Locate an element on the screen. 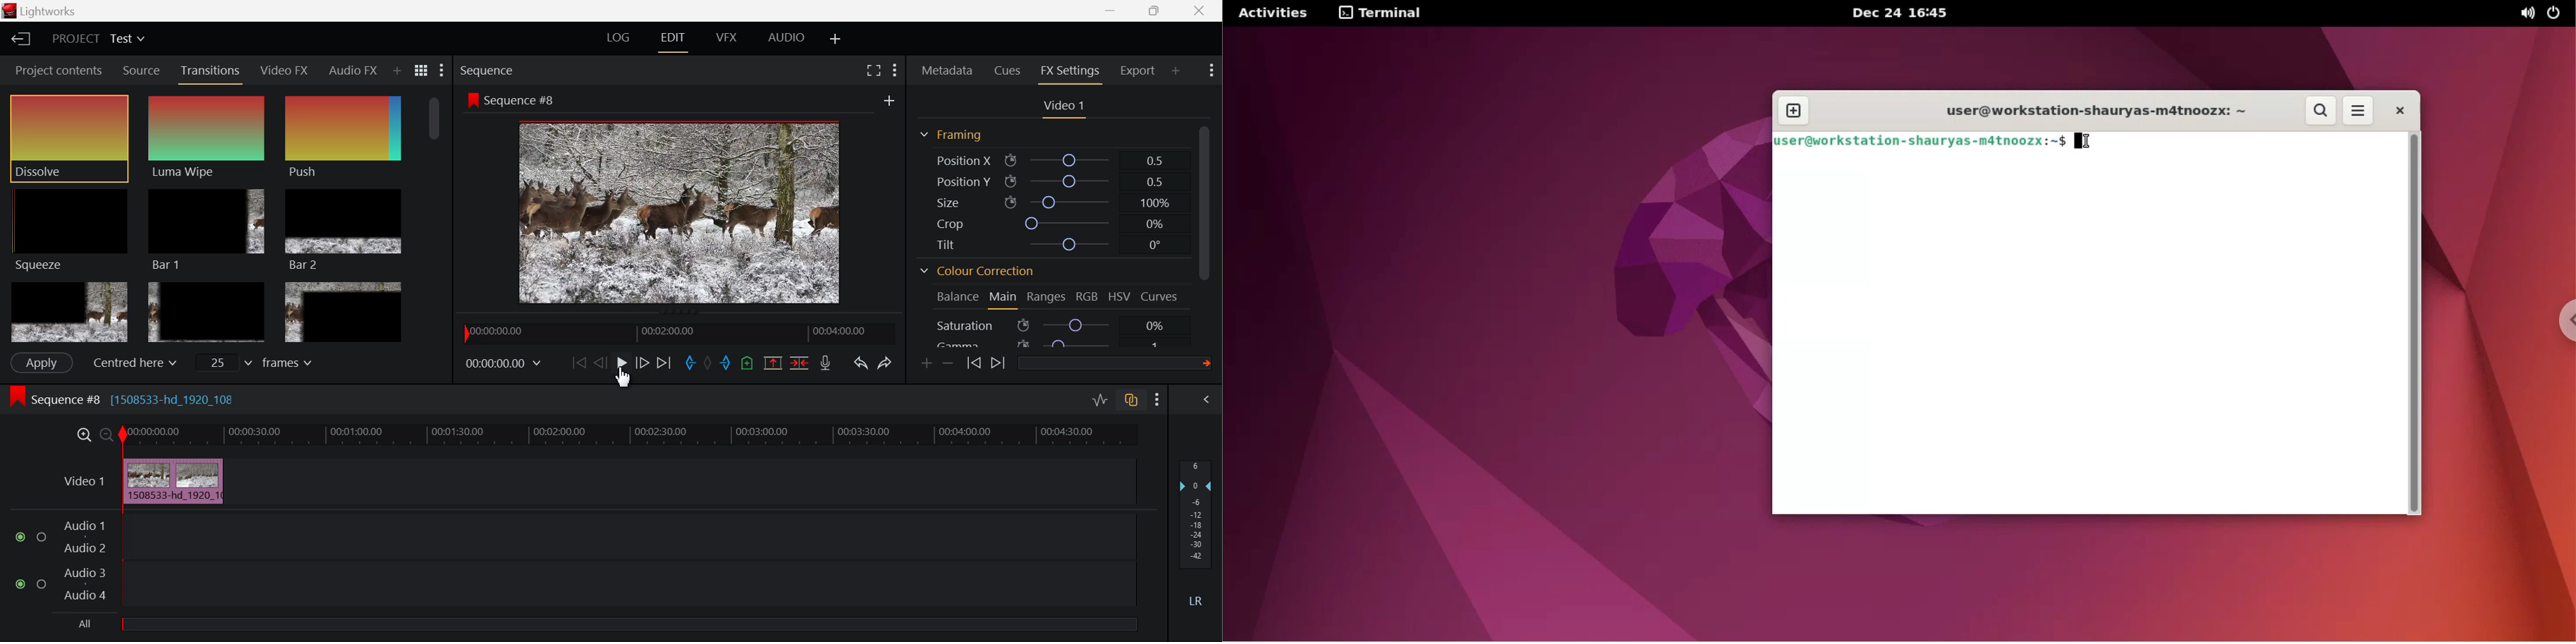 This screenshot has height=644, width=2576. Crop is located at coordinates (1051, 223).